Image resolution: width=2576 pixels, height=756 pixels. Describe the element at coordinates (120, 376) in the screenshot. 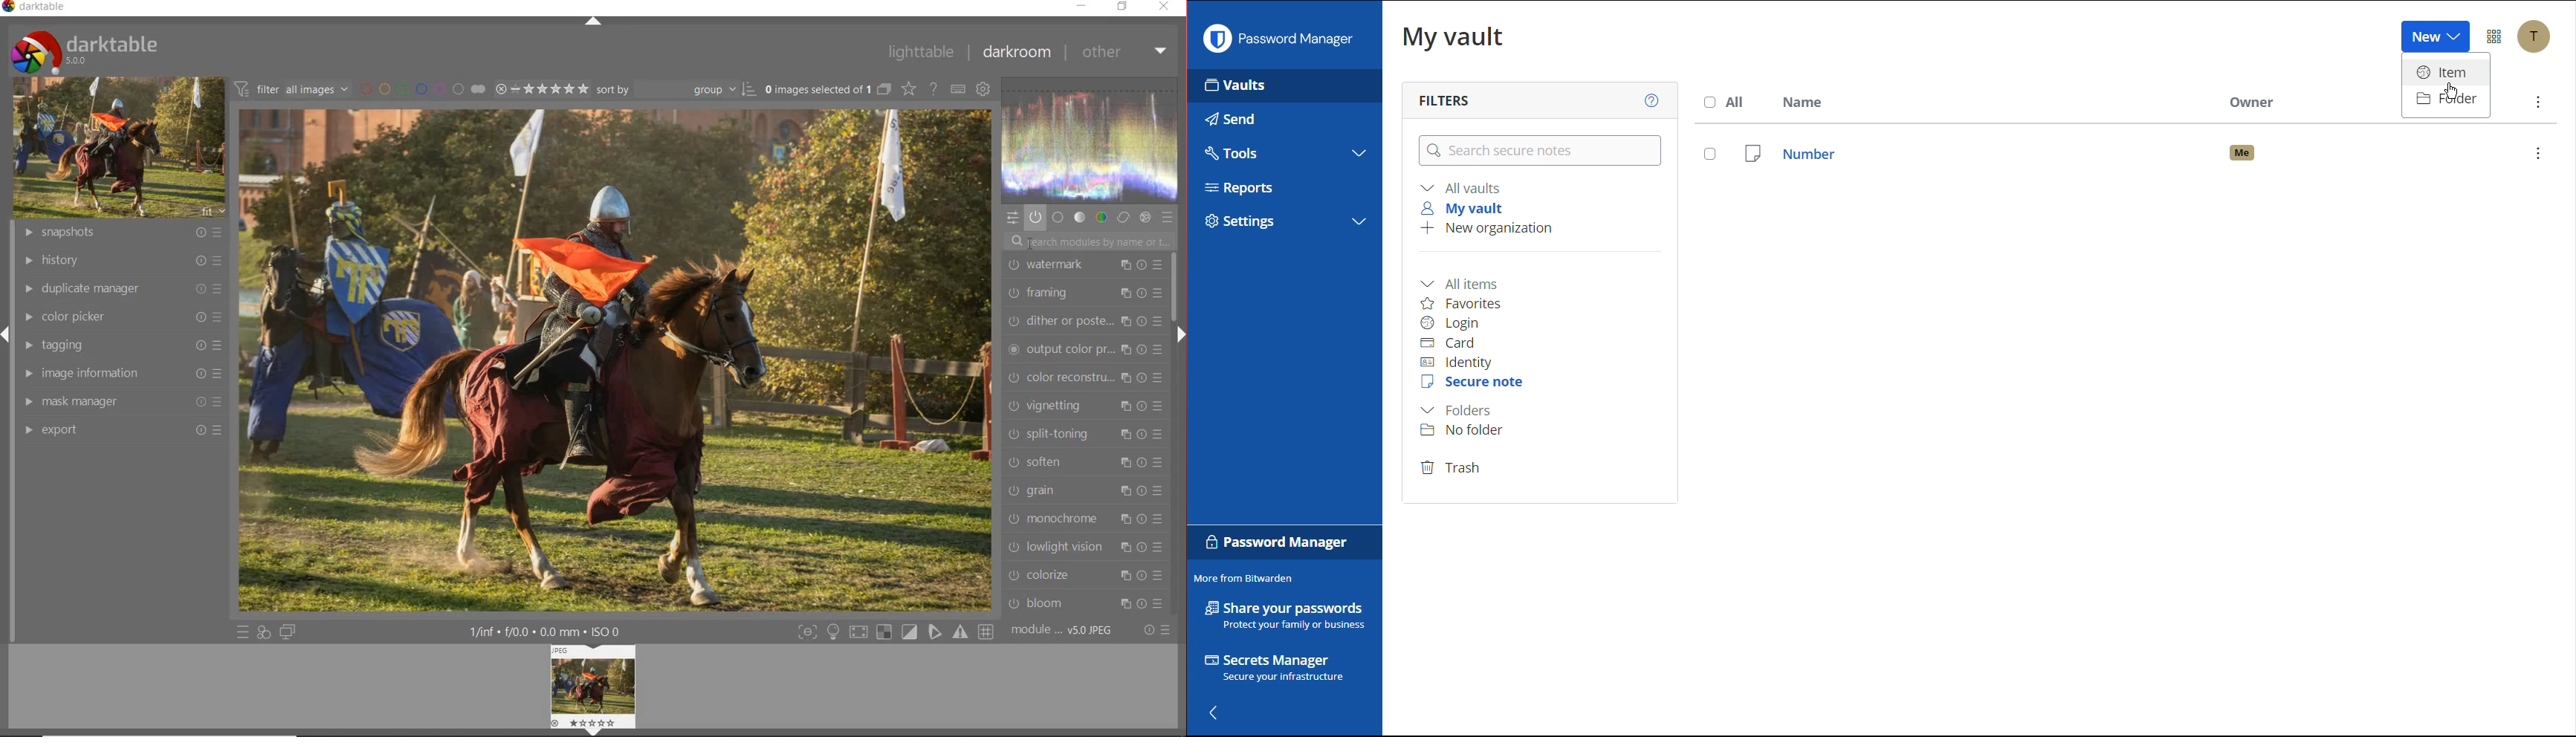

I see `image information` at that location.